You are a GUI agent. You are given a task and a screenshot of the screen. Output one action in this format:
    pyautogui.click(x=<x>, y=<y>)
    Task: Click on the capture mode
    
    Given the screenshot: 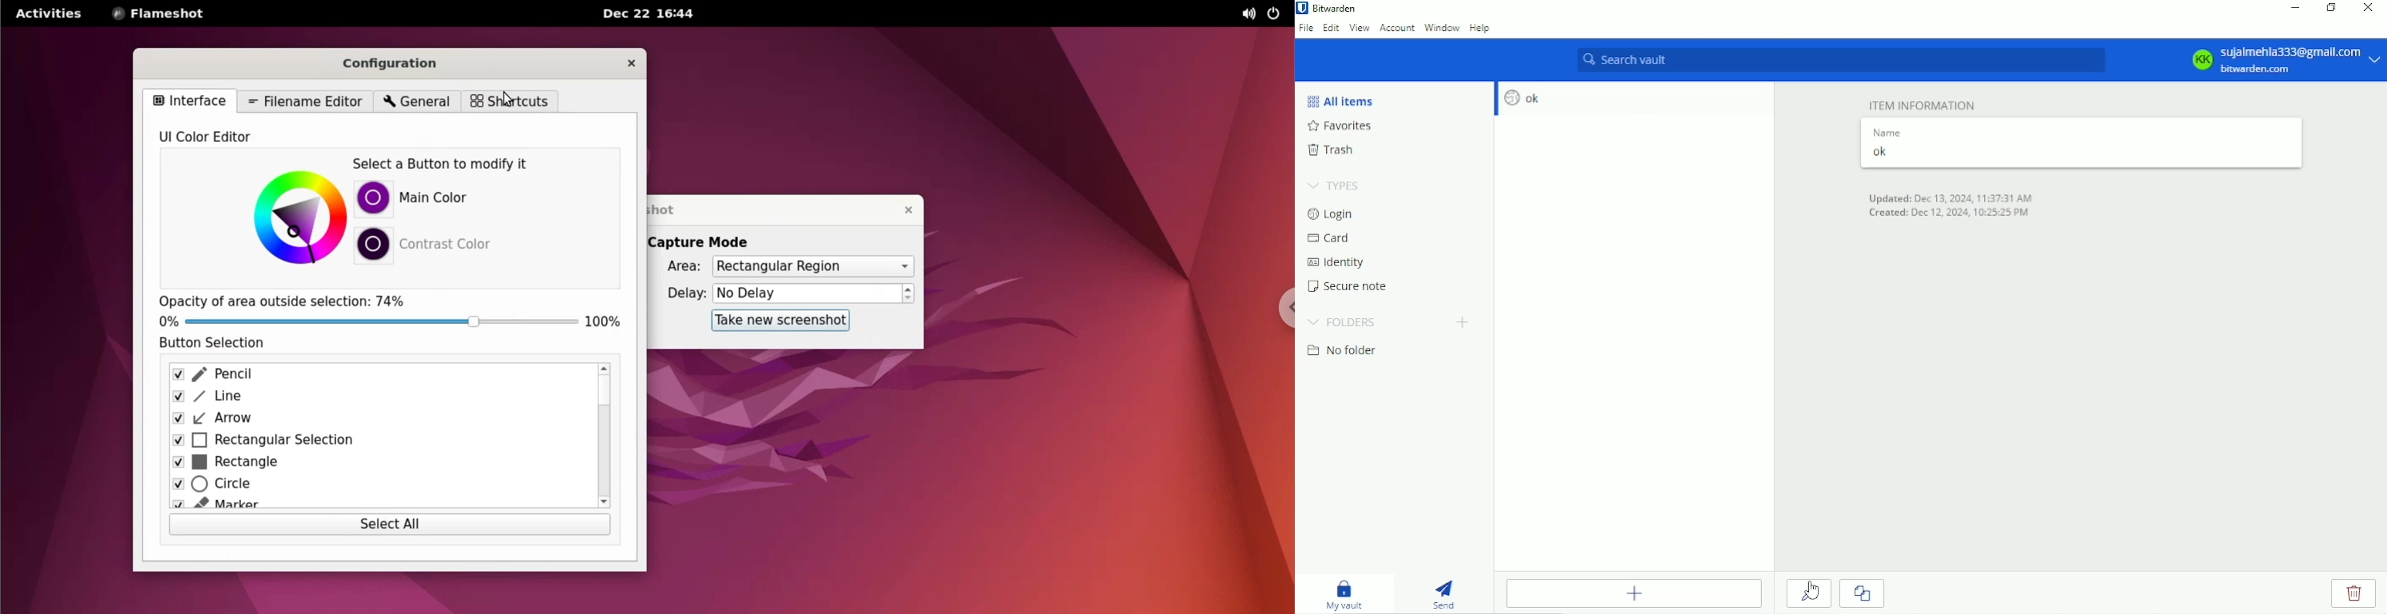 What is the action you would take?
    pyautogui.click(x=712, y=242)
    